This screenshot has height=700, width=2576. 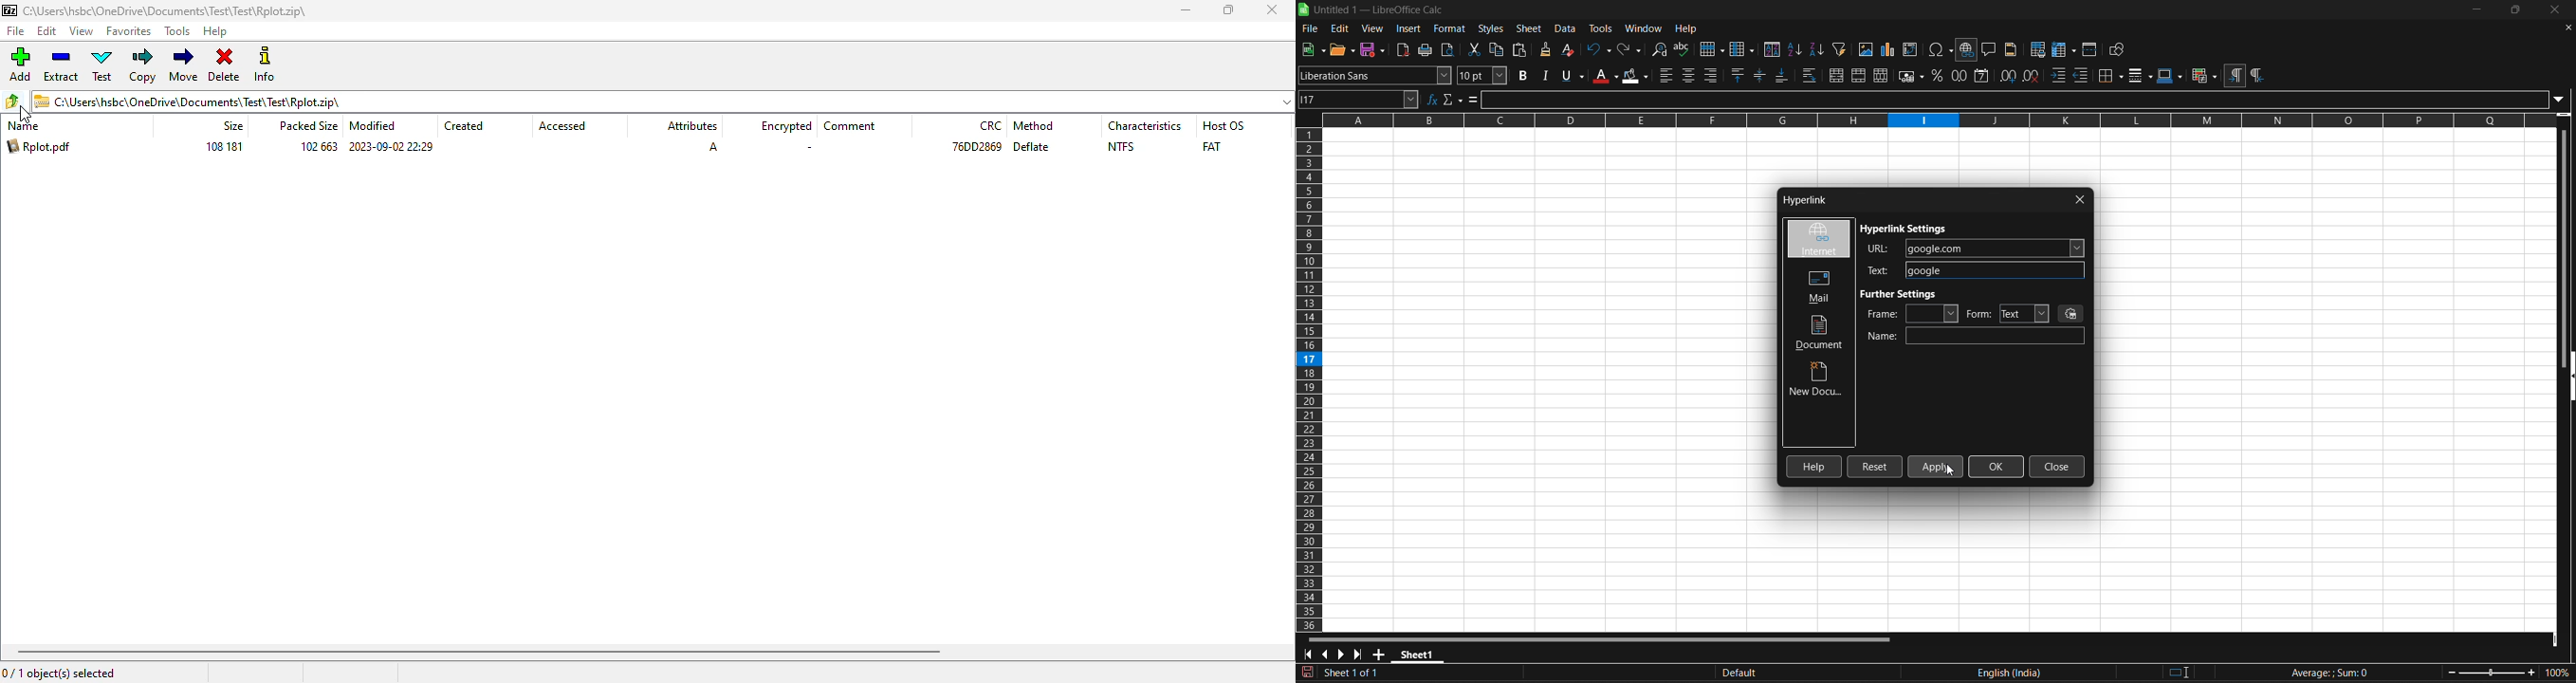 I want to click on add new sheet, so click(x=1378, y=654).